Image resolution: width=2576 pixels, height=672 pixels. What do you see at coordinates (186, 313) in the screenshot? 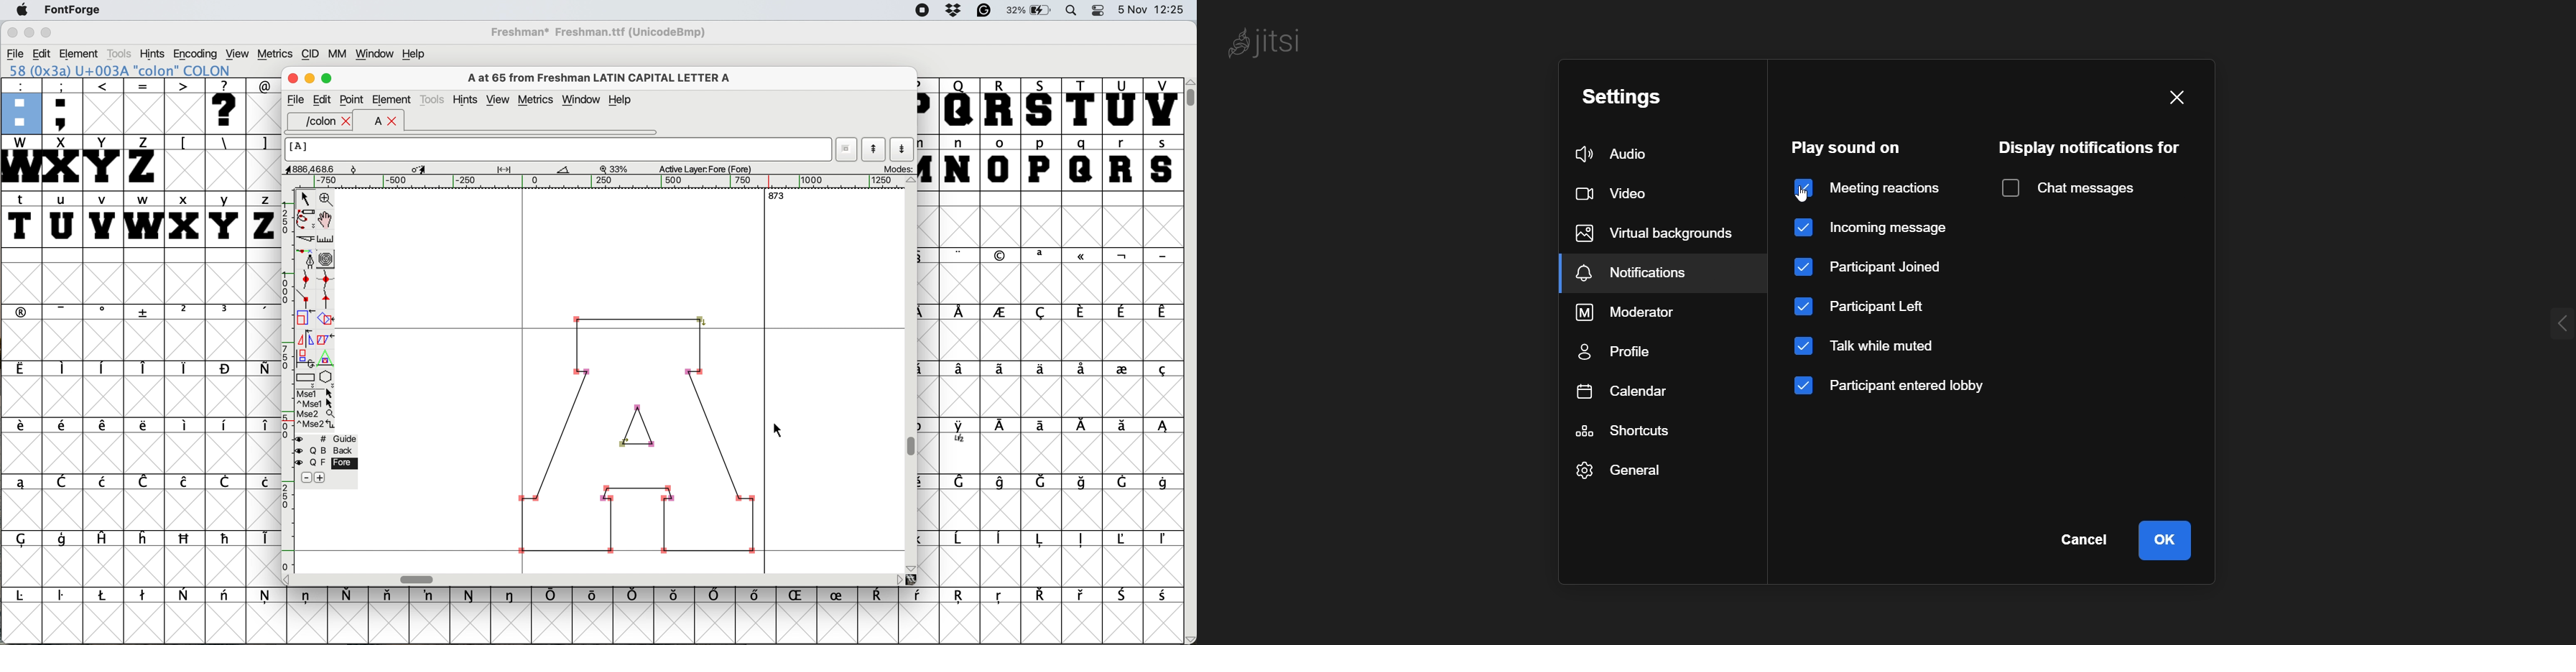
I see `` at bounding box center [186, 313].